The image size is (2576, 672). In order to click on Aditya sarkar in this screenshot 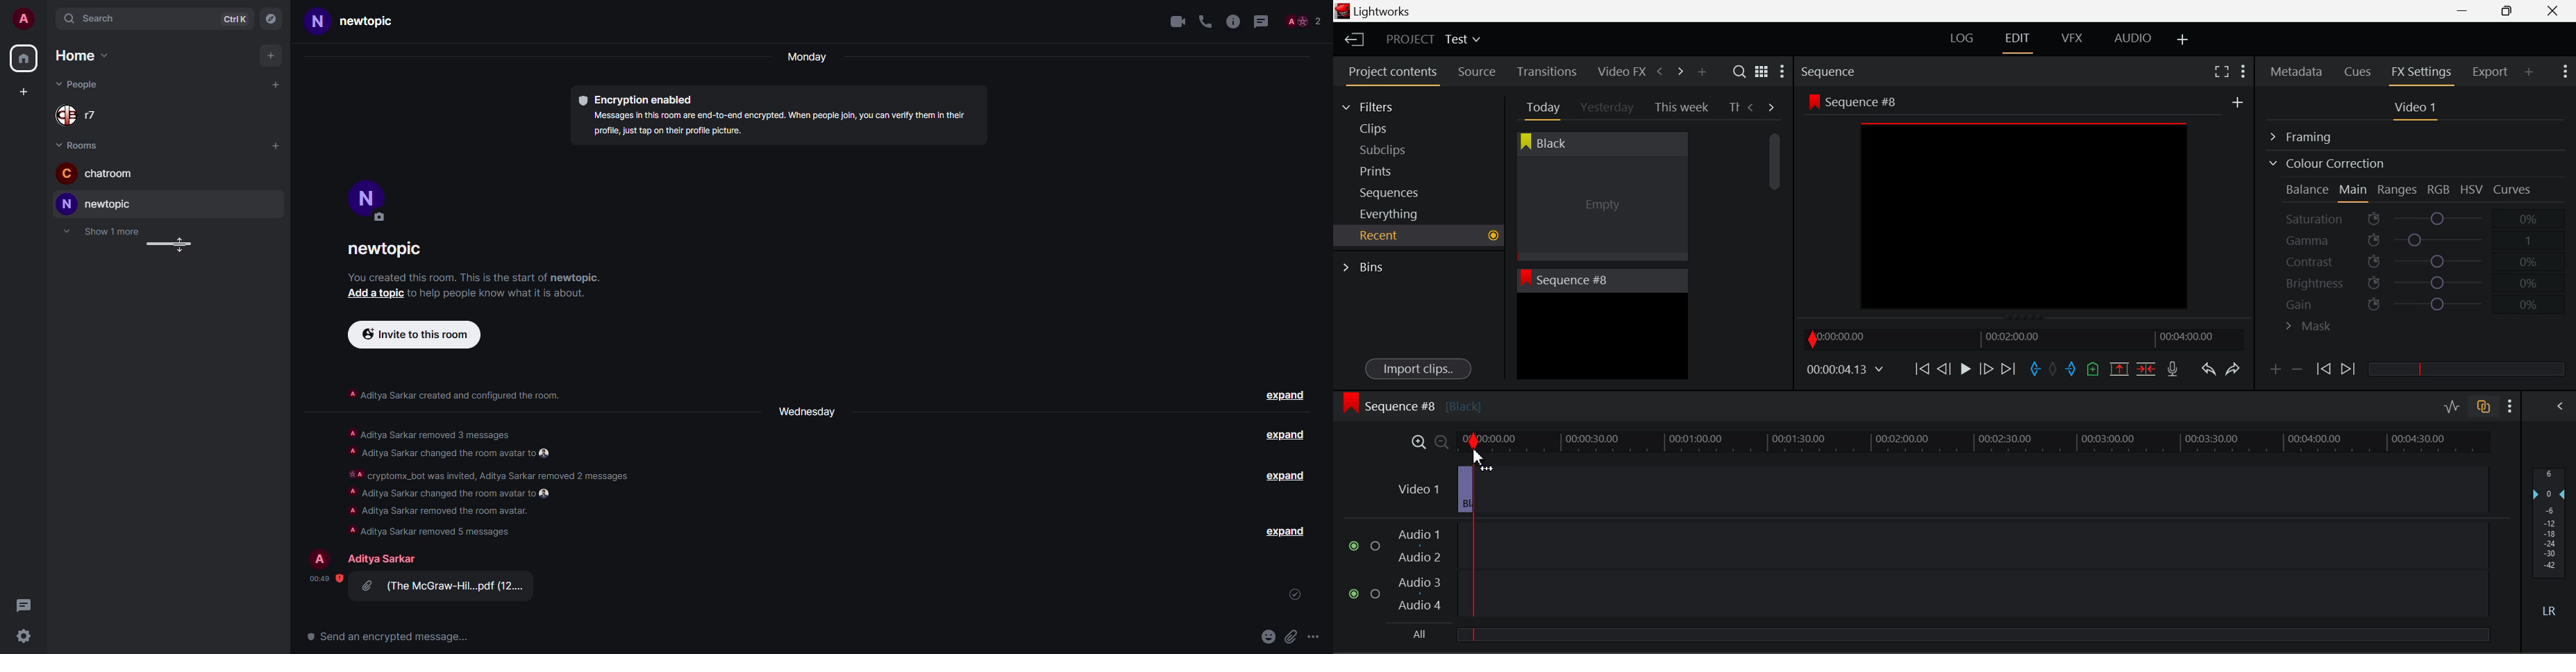, I will do `click(381, 559)`.